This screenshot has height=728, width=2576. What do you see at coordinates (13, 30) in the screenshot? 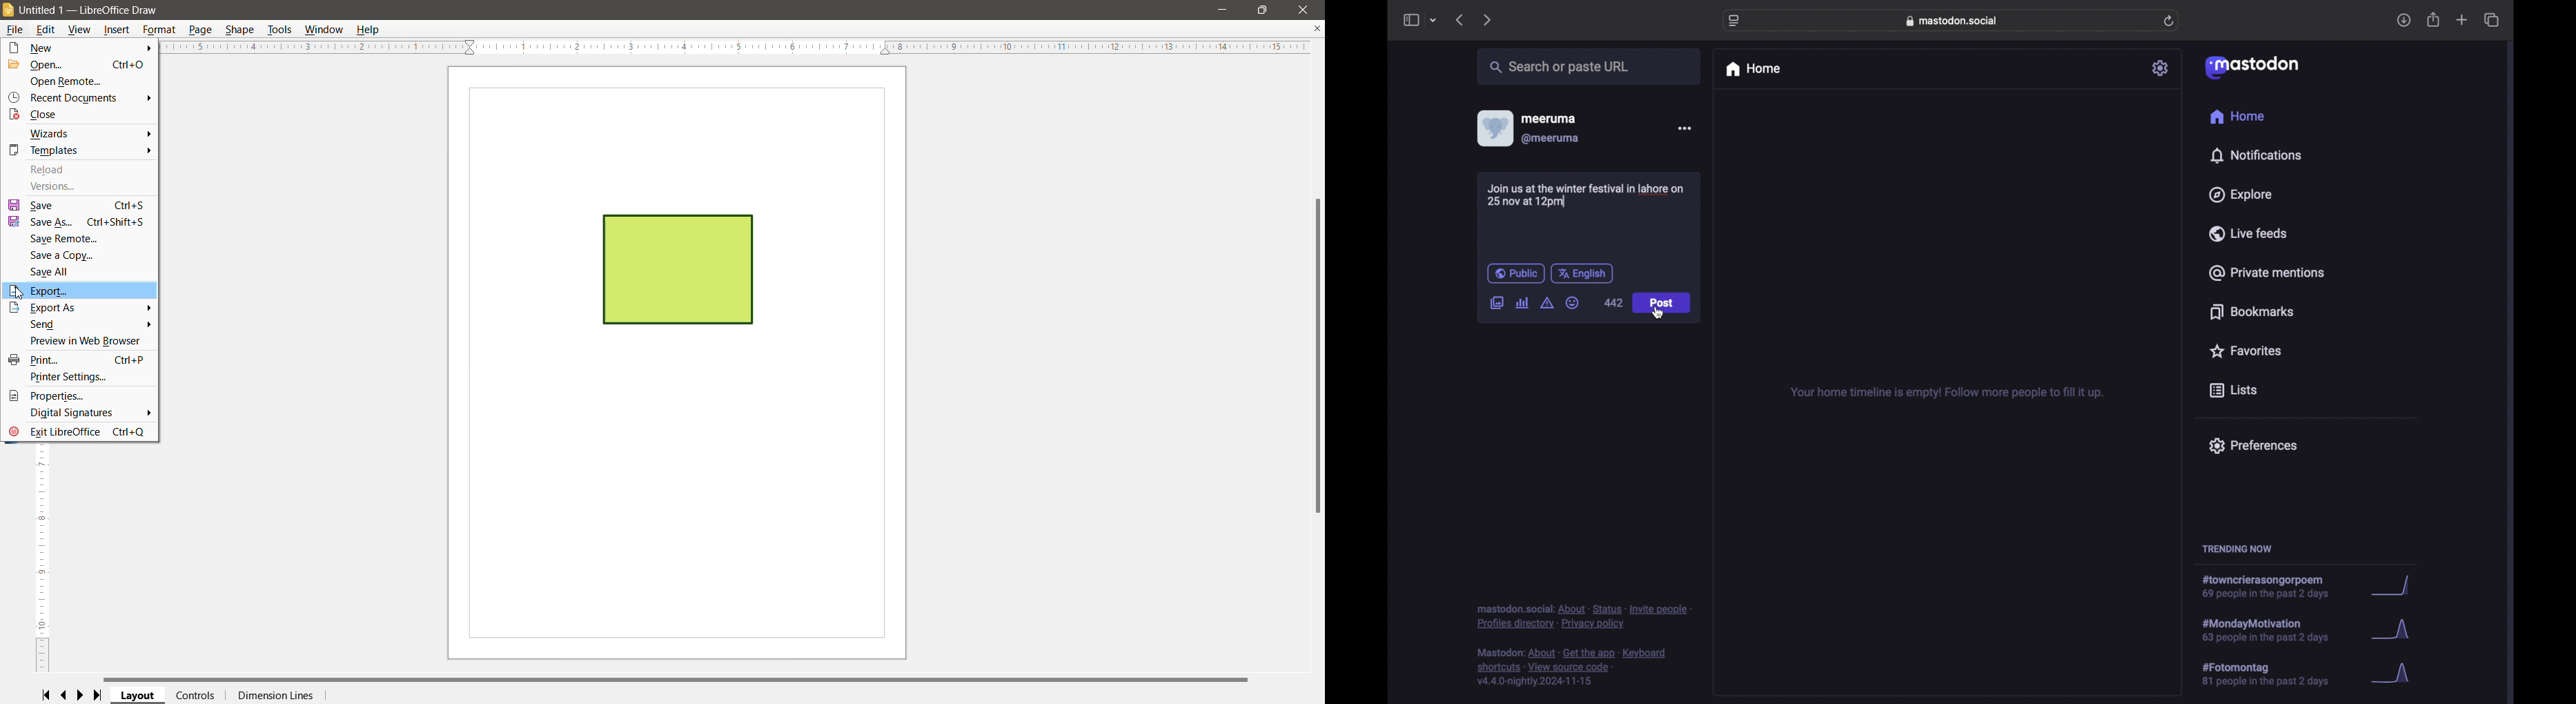
I see `File` at bounding box center [13, 30].